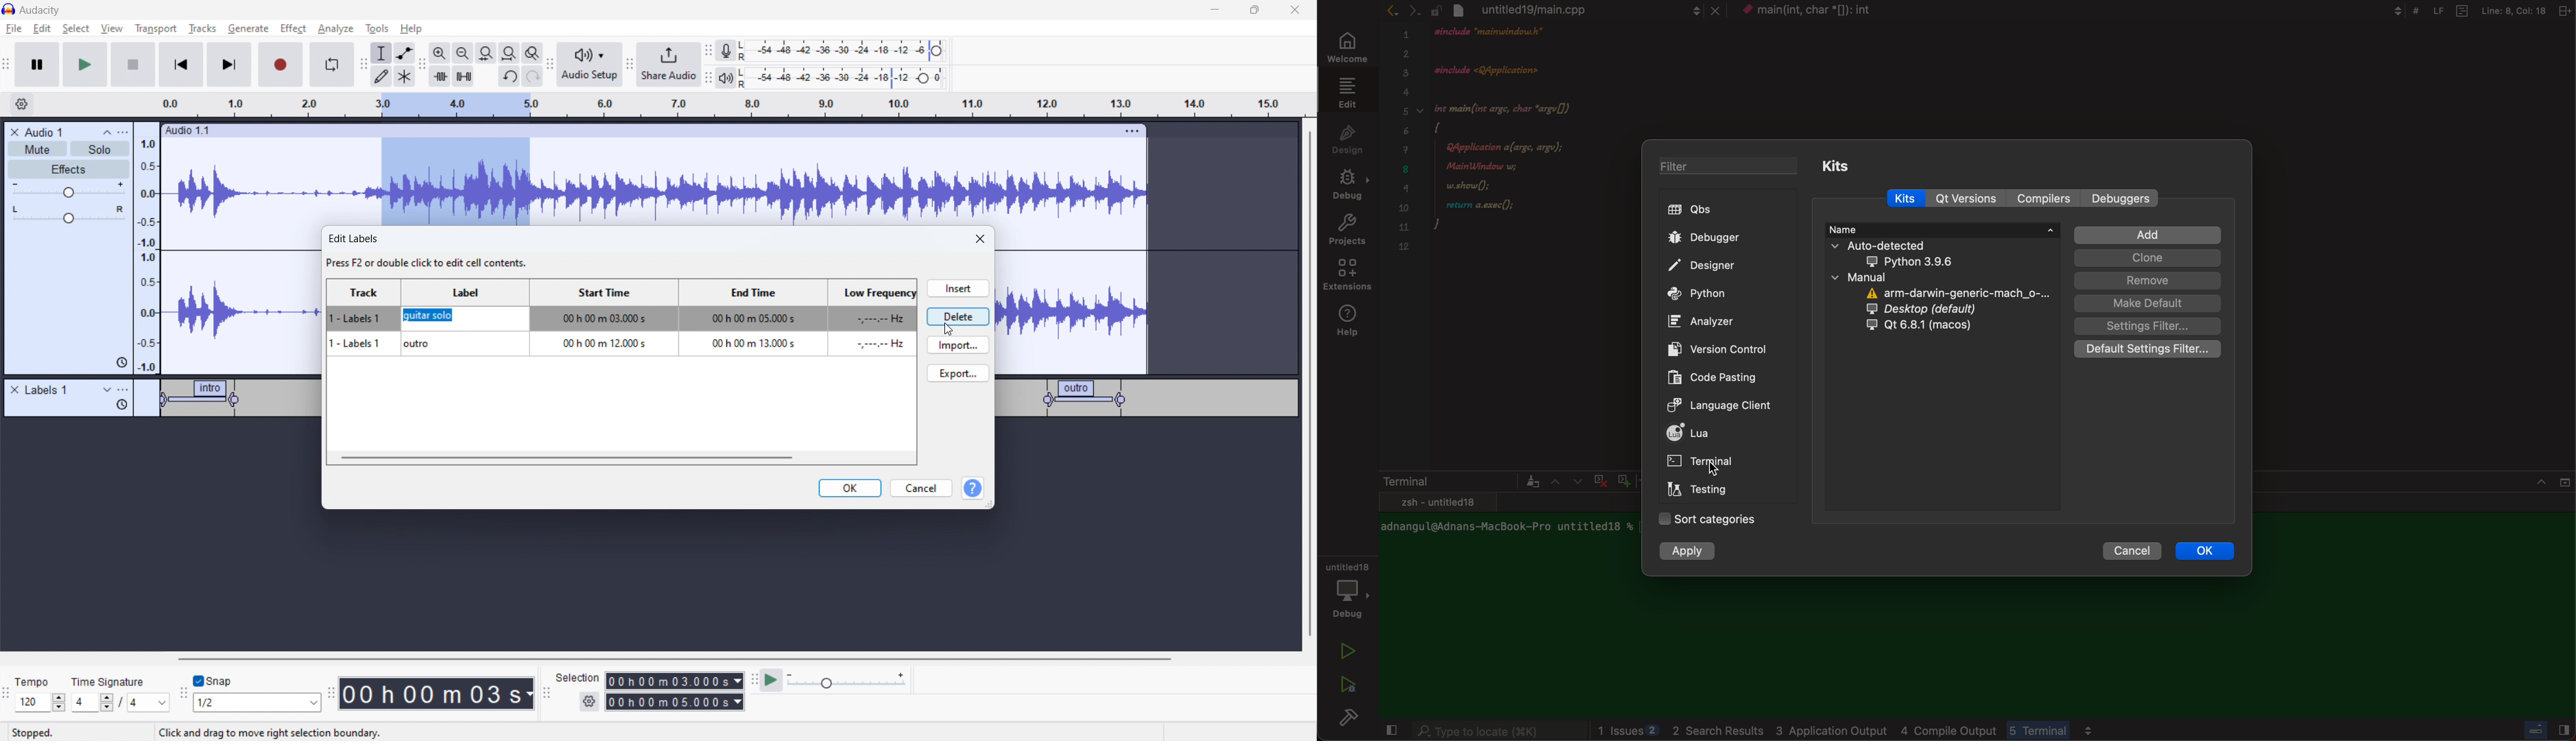 The height and width of the screenshot is (756, 2576). Describe the element at coordinates (2147, 235) in the screenshot. I see `add` at that location.